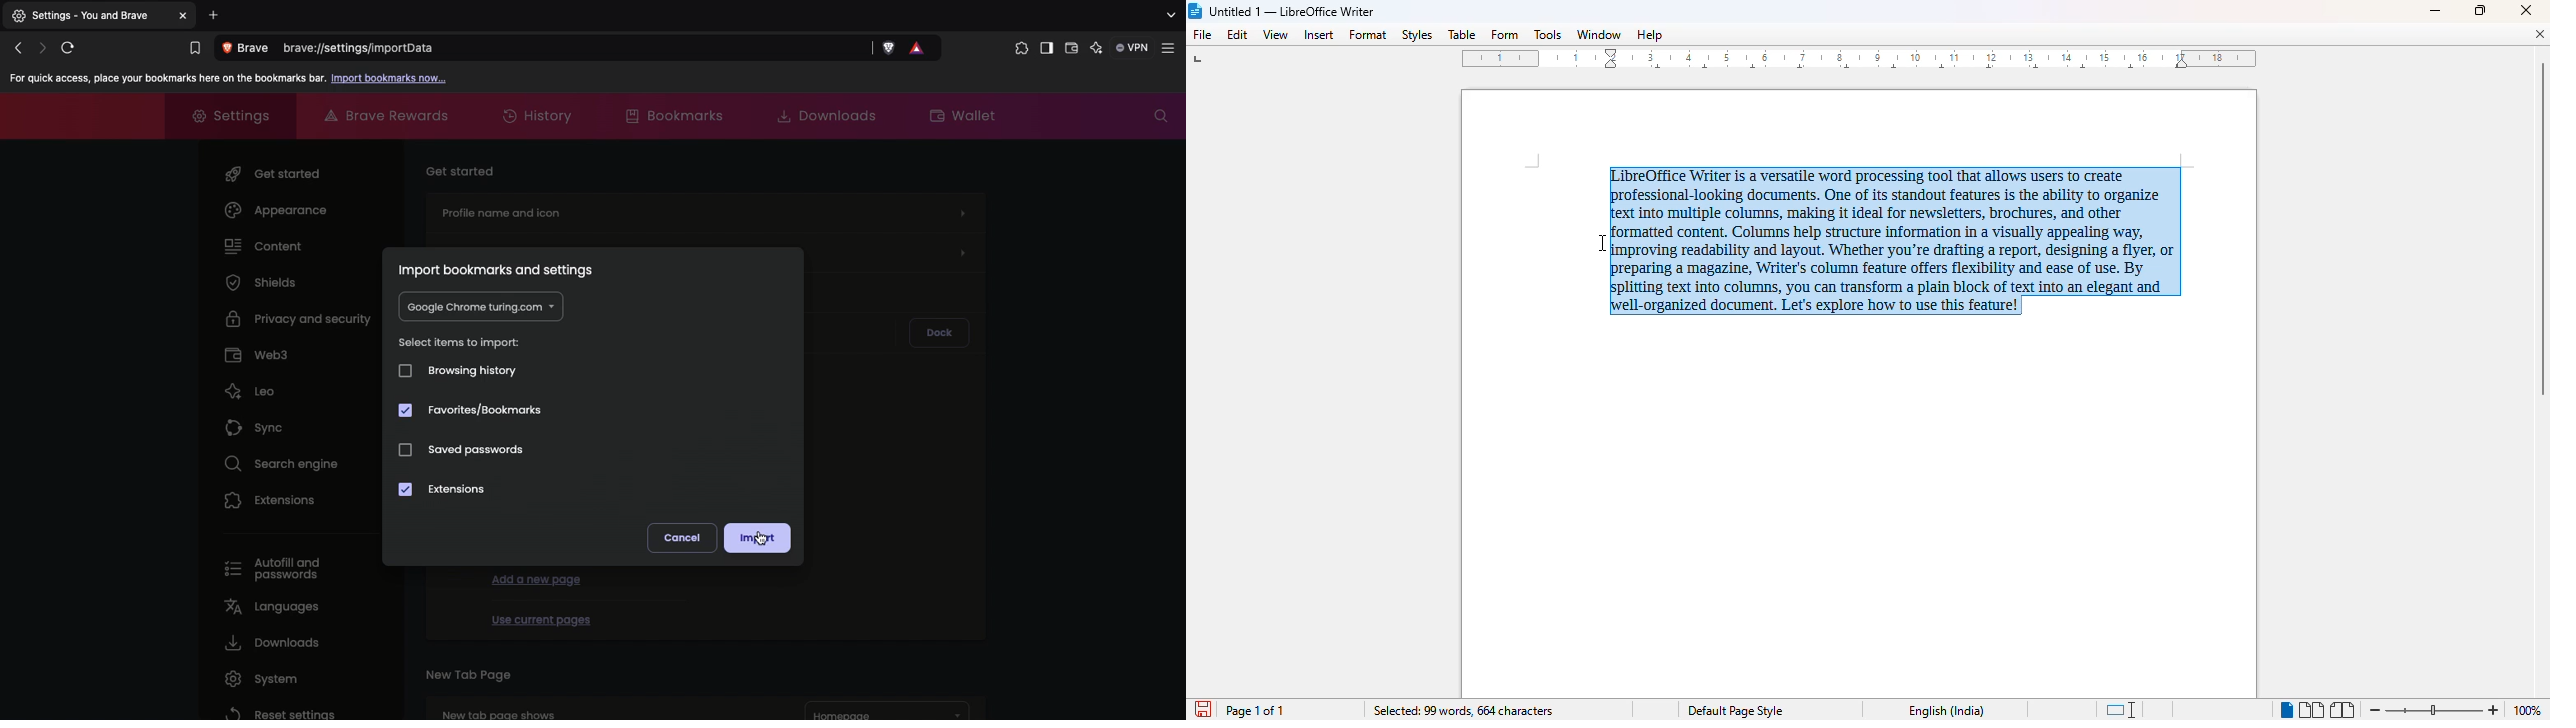  I want to click on vertical scroll bar, so click(2541, 229).